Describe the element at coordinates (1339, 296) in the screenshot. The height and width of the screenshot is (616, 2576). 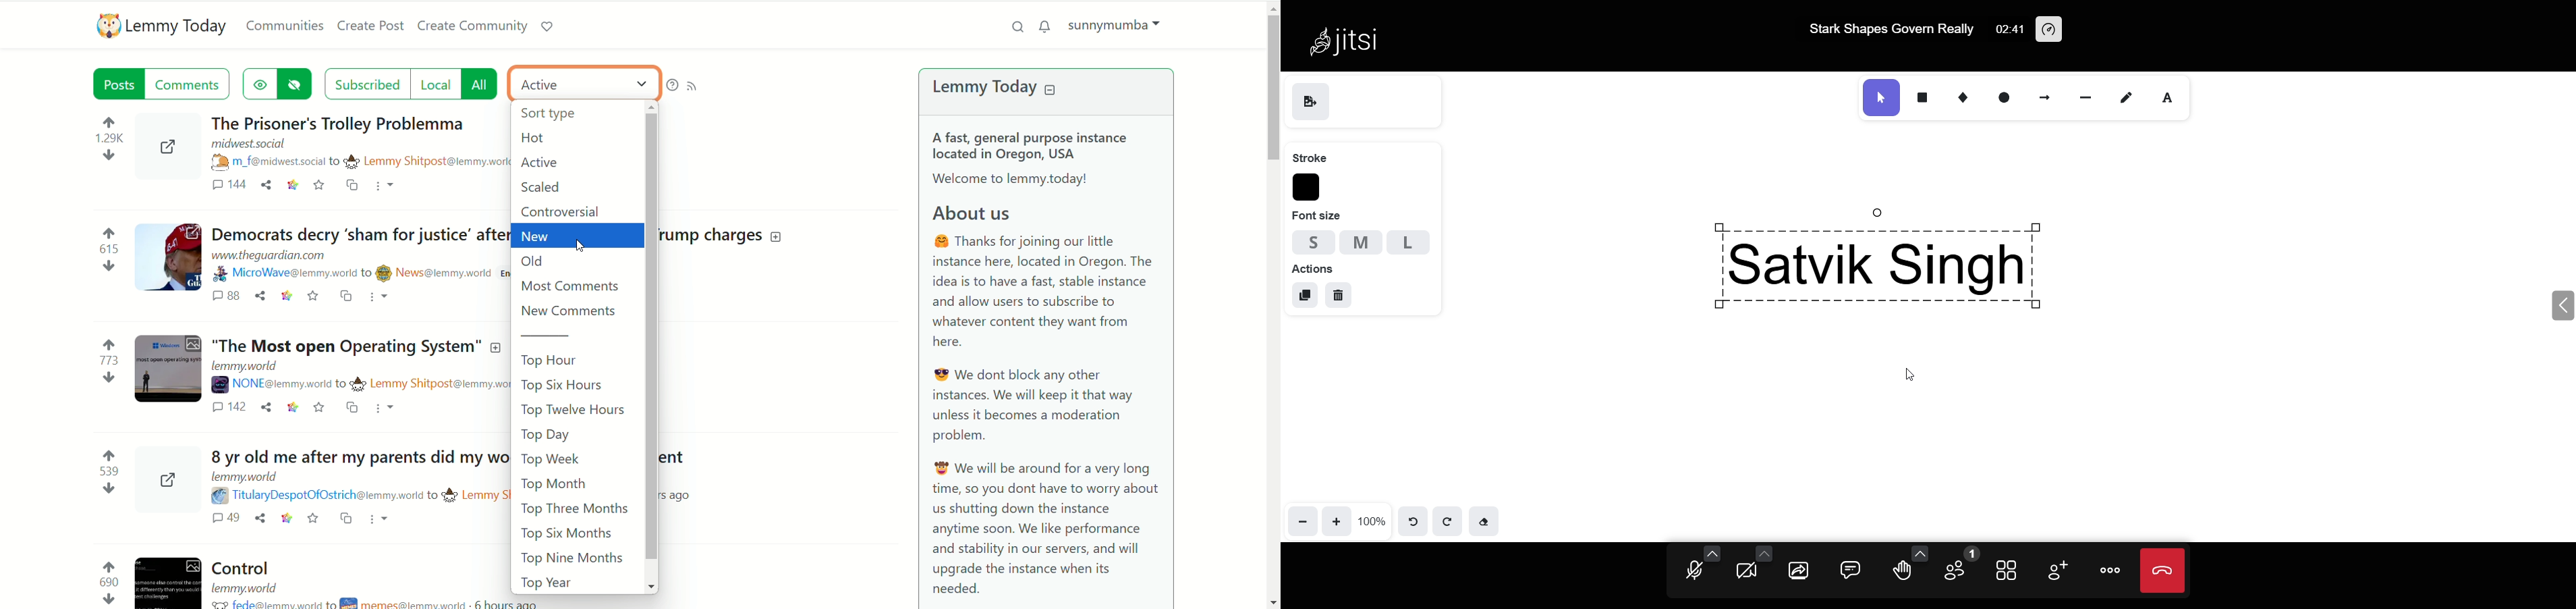
I see `delete` at that location.